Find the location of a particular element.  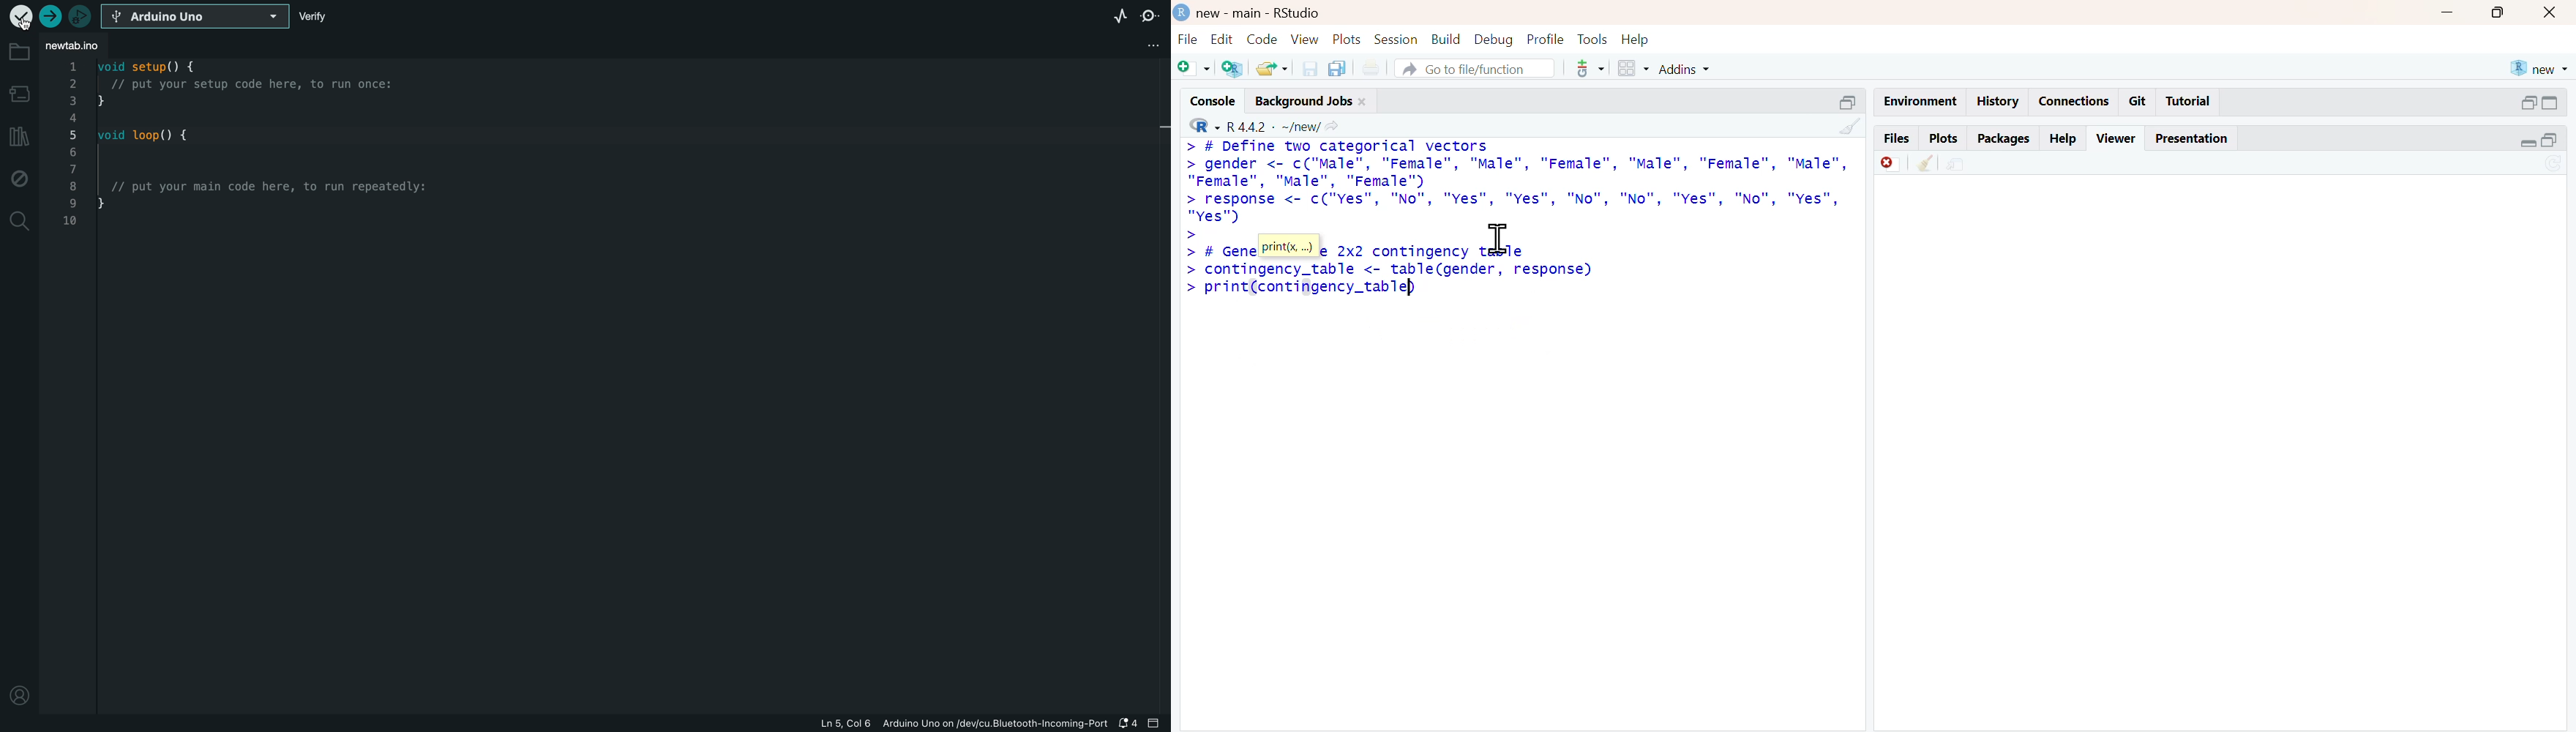

help is located at coordinates (1636, 41).